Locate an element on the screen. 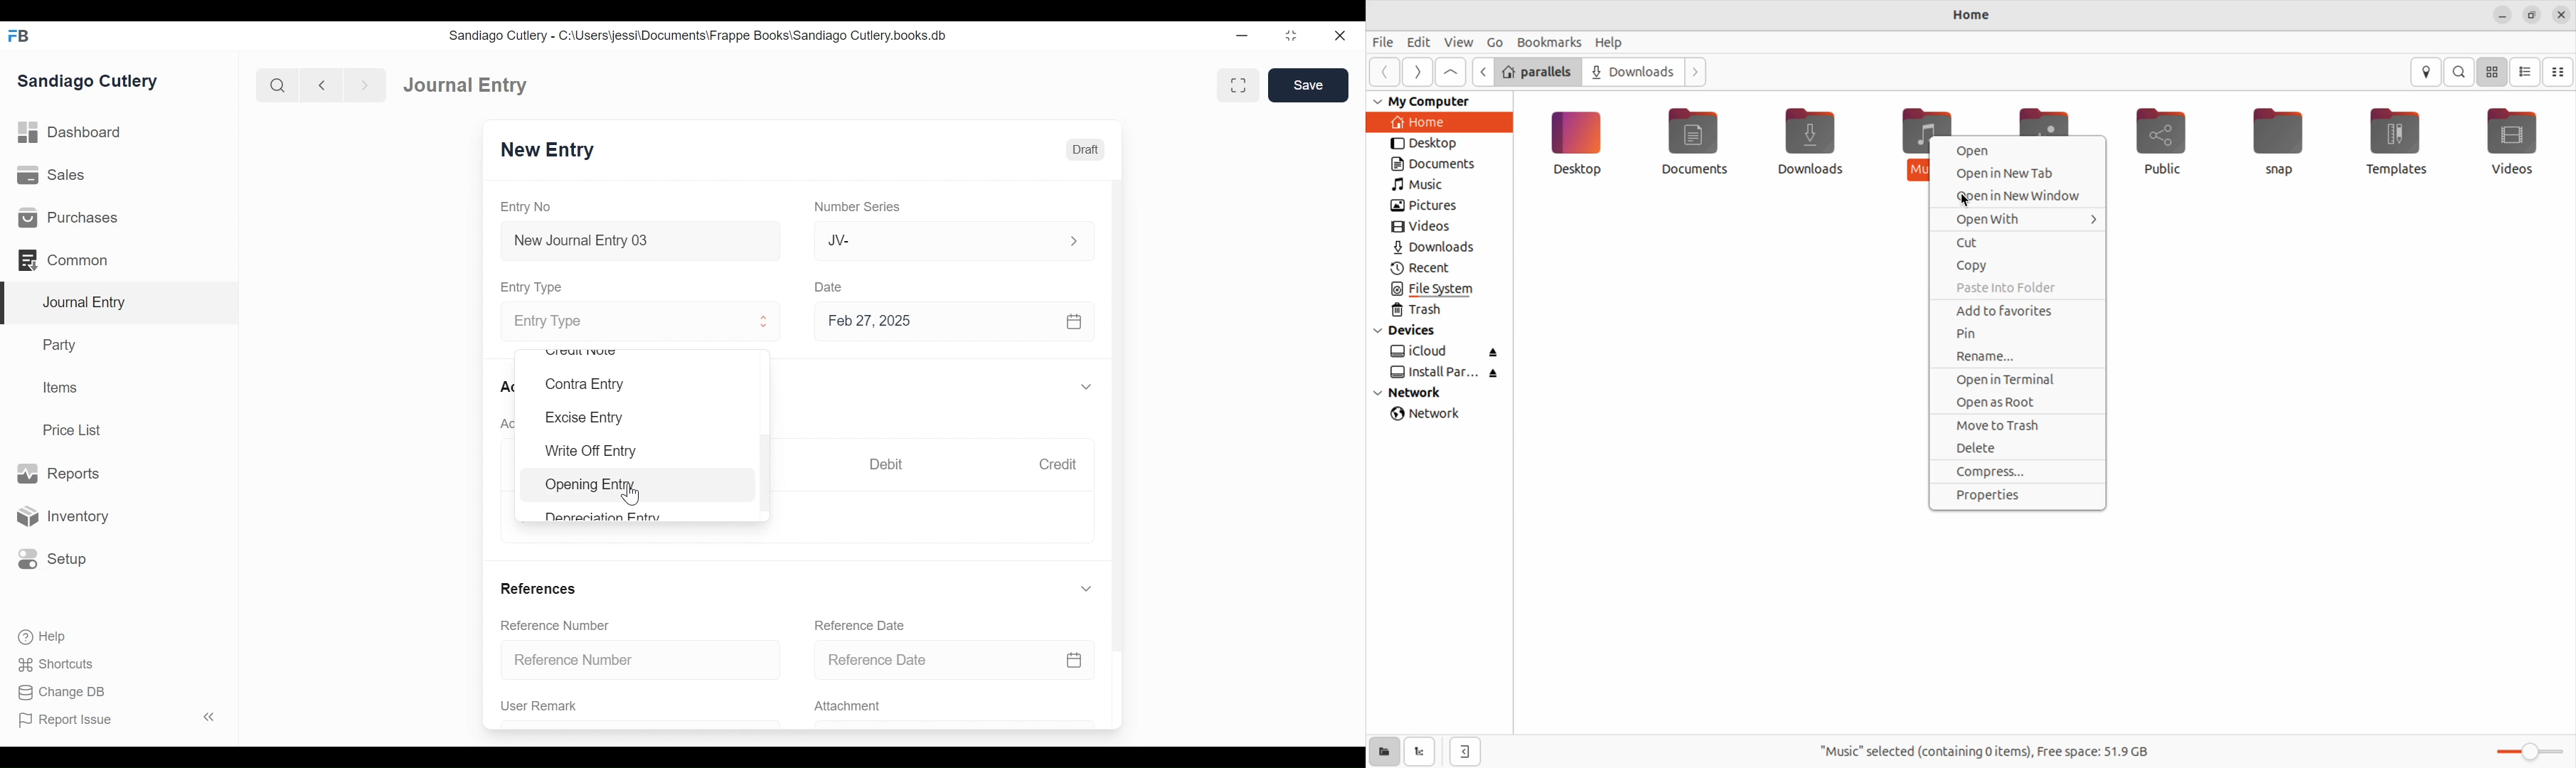  Desktop is located at coordinates (1579, 149).